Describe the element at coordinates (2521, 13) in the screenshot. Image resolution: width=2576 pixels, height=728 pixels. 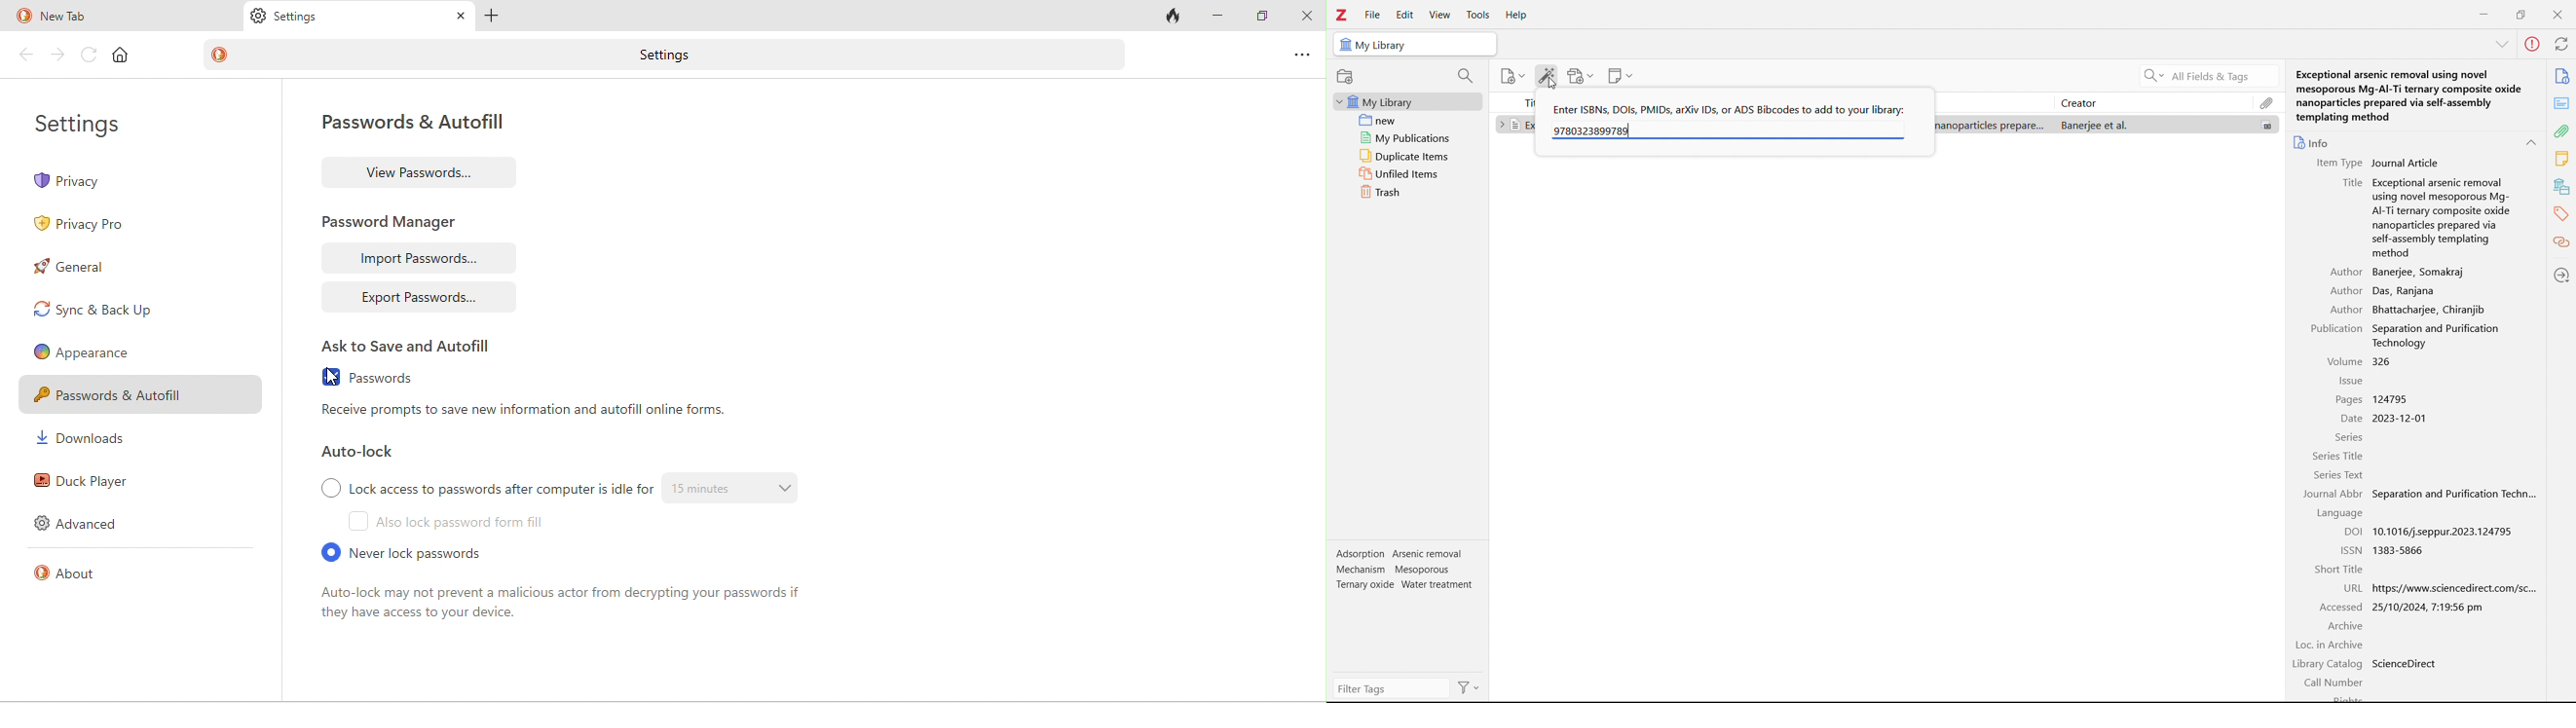
I see `maximize` at that location.